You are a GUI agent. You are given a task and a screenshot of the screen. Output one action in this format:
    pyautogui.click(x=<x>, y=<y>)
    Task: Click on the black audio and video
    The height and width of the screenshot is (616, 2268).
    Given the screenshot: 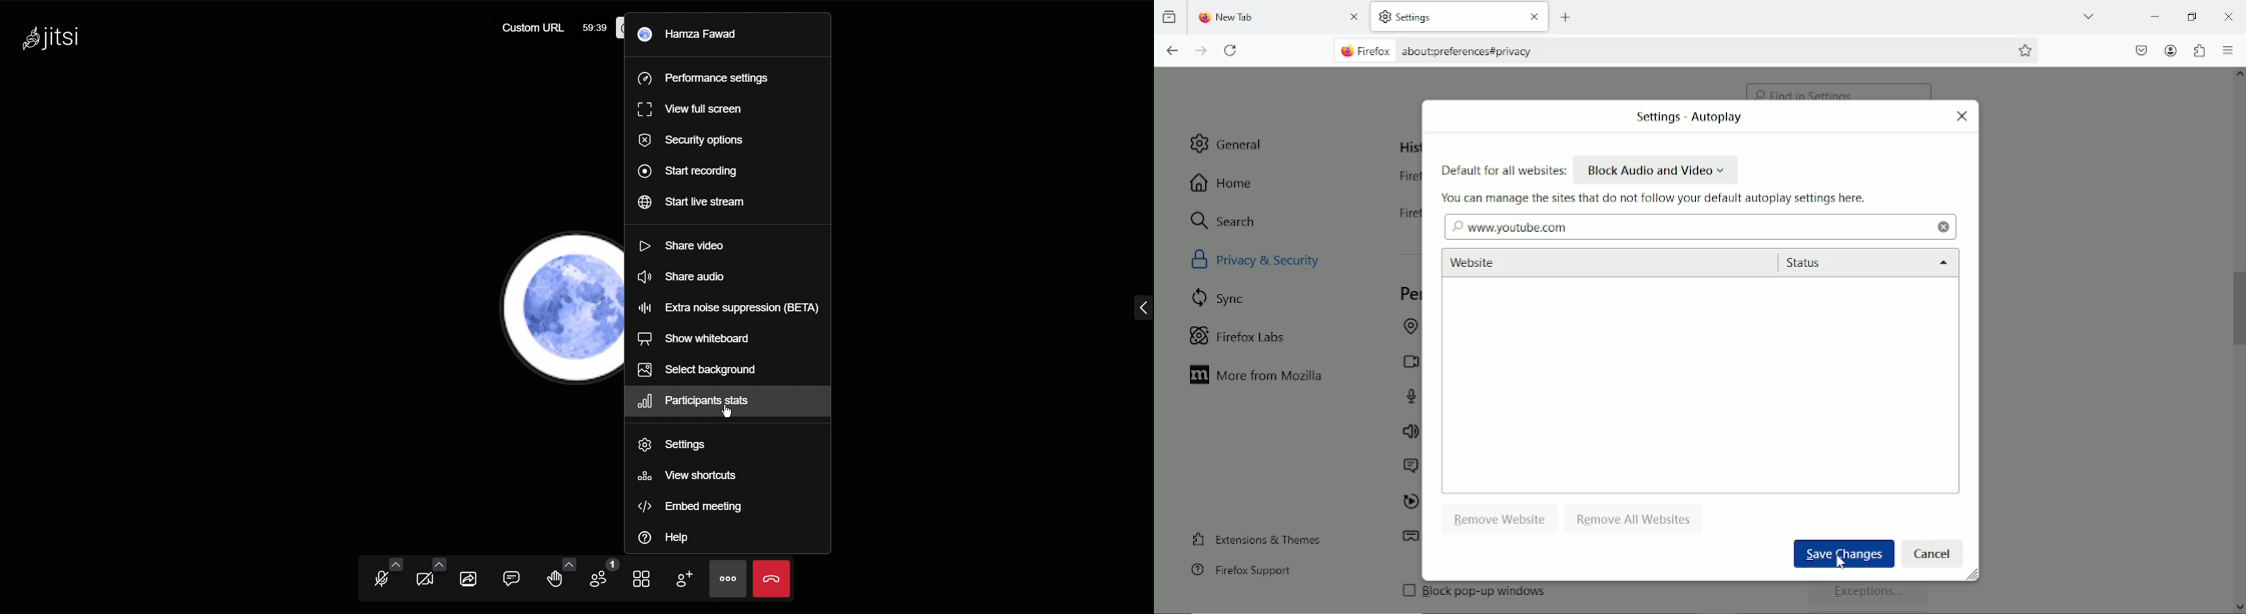 What is the action you would take?
    pyautogui.click(x=1657, y=169)
    